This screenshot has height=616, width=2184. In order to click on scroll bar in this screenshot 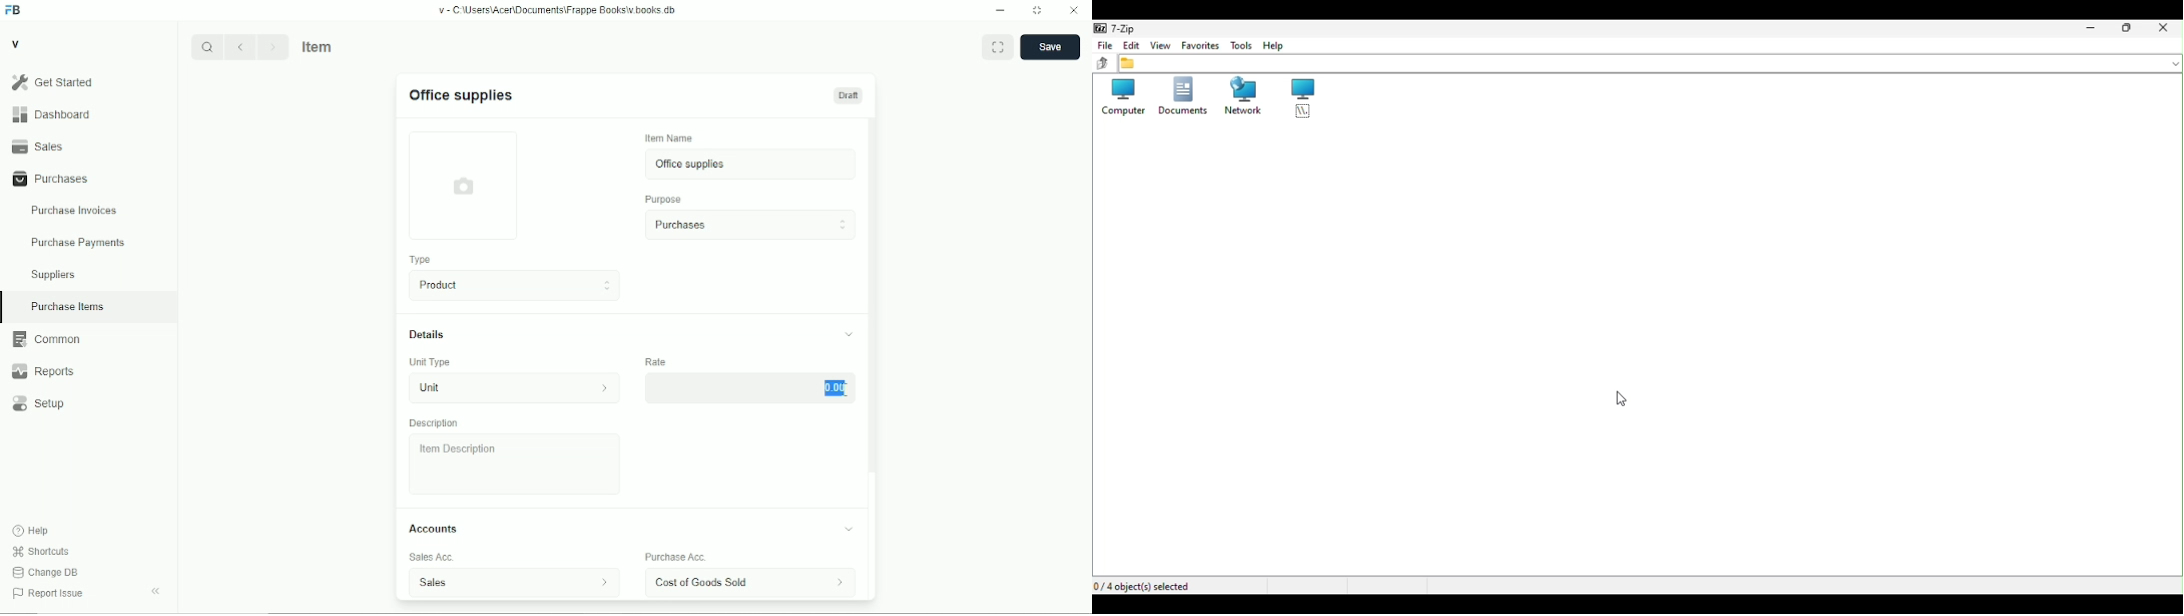, I will do `click(872, 358)`.